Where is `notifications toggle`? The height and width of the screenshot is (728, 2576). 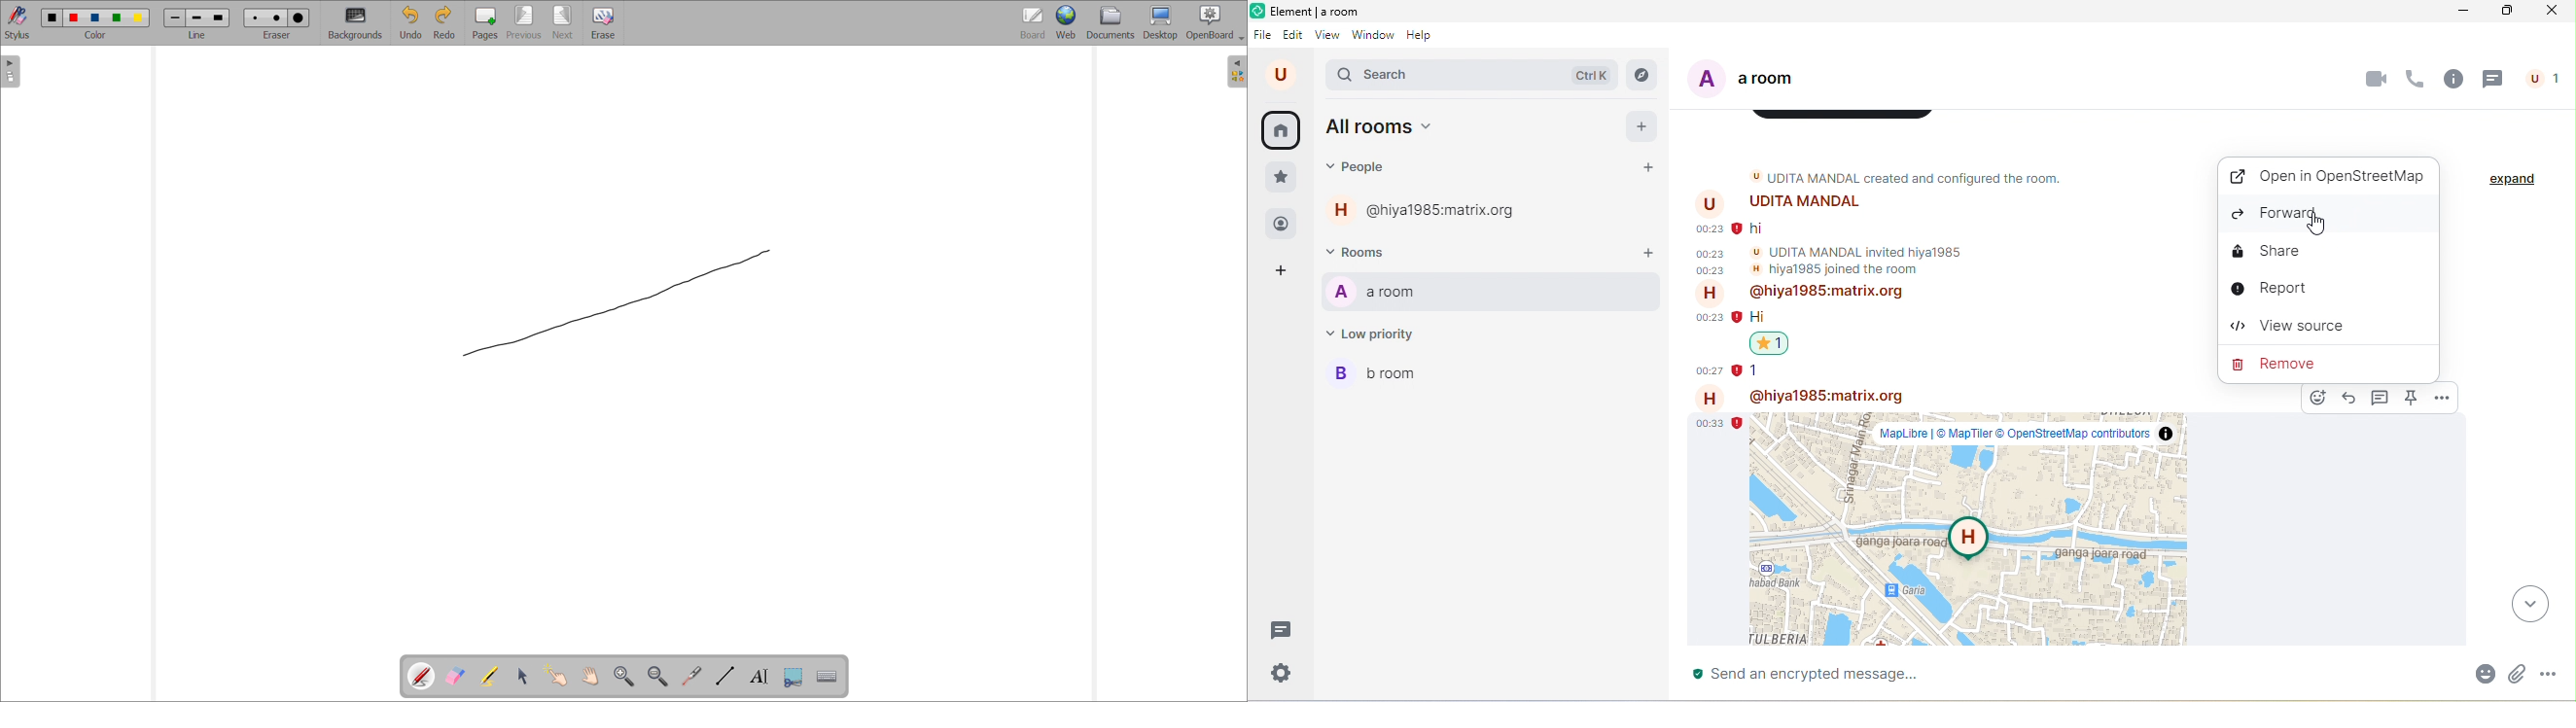 notifications toggle is located at coordinates (1649, 291).